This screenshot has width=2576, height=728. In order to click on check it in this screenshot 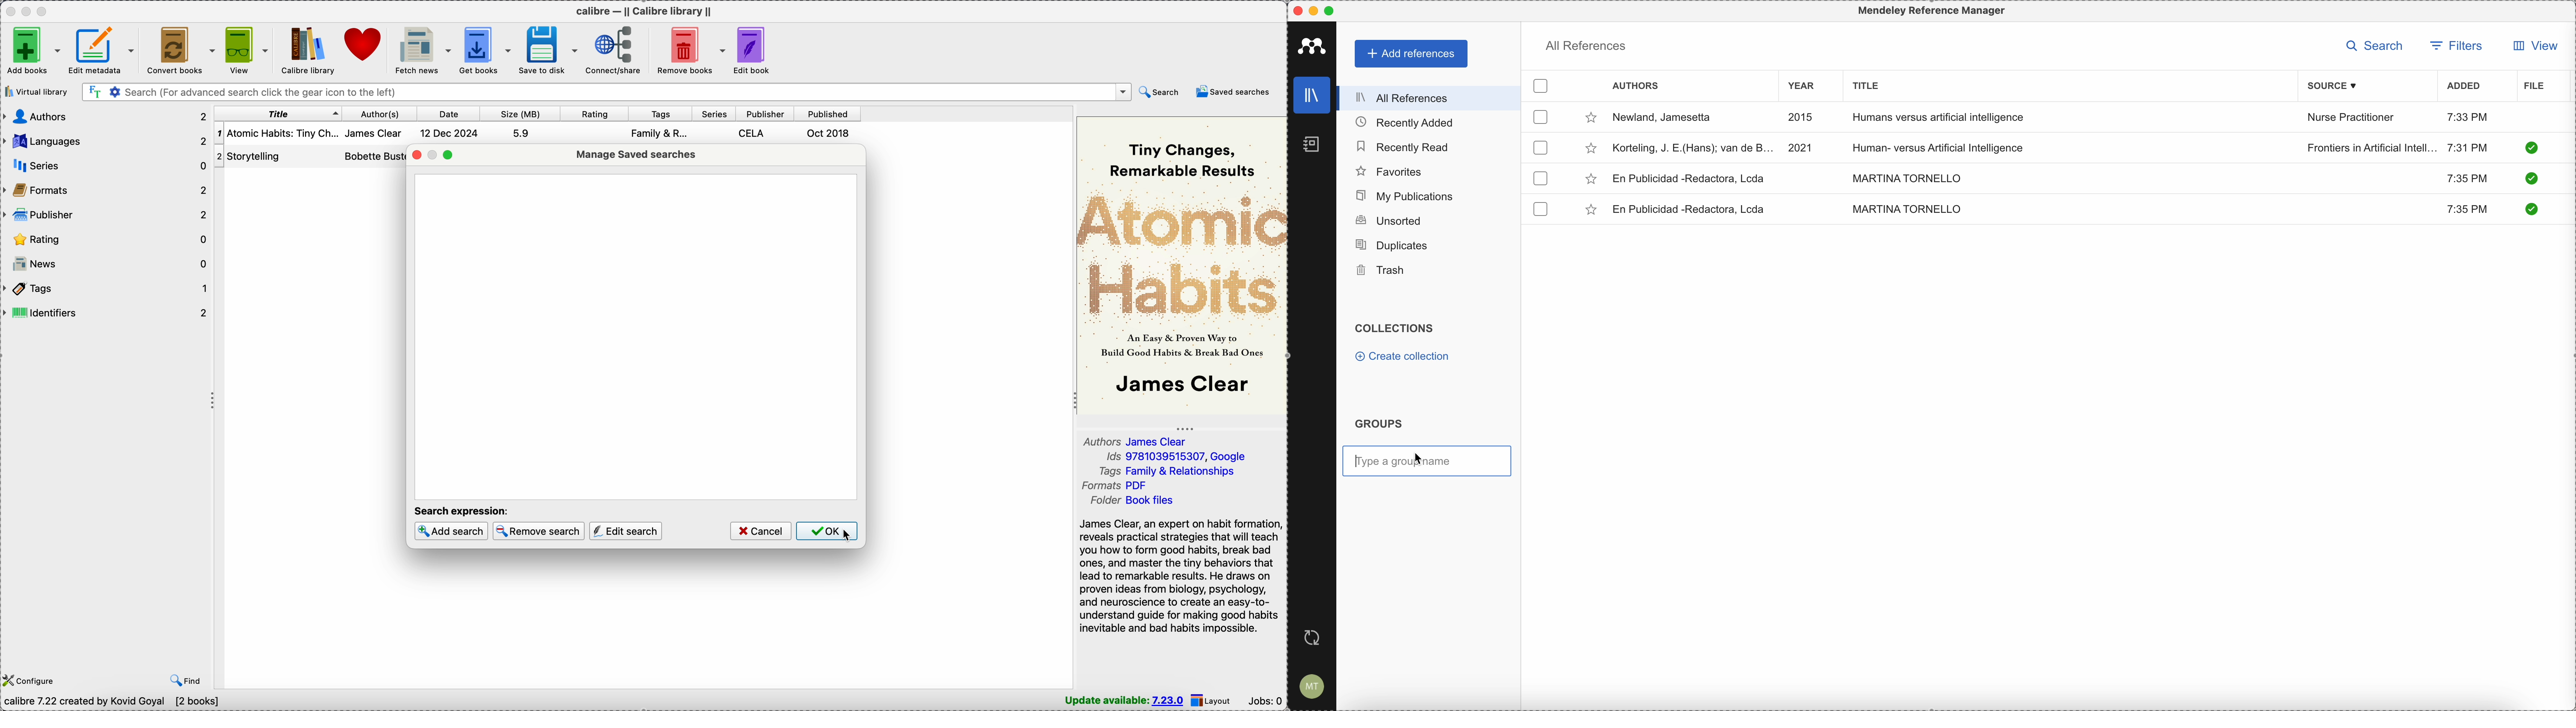, I will do `click(2529, 180)`.